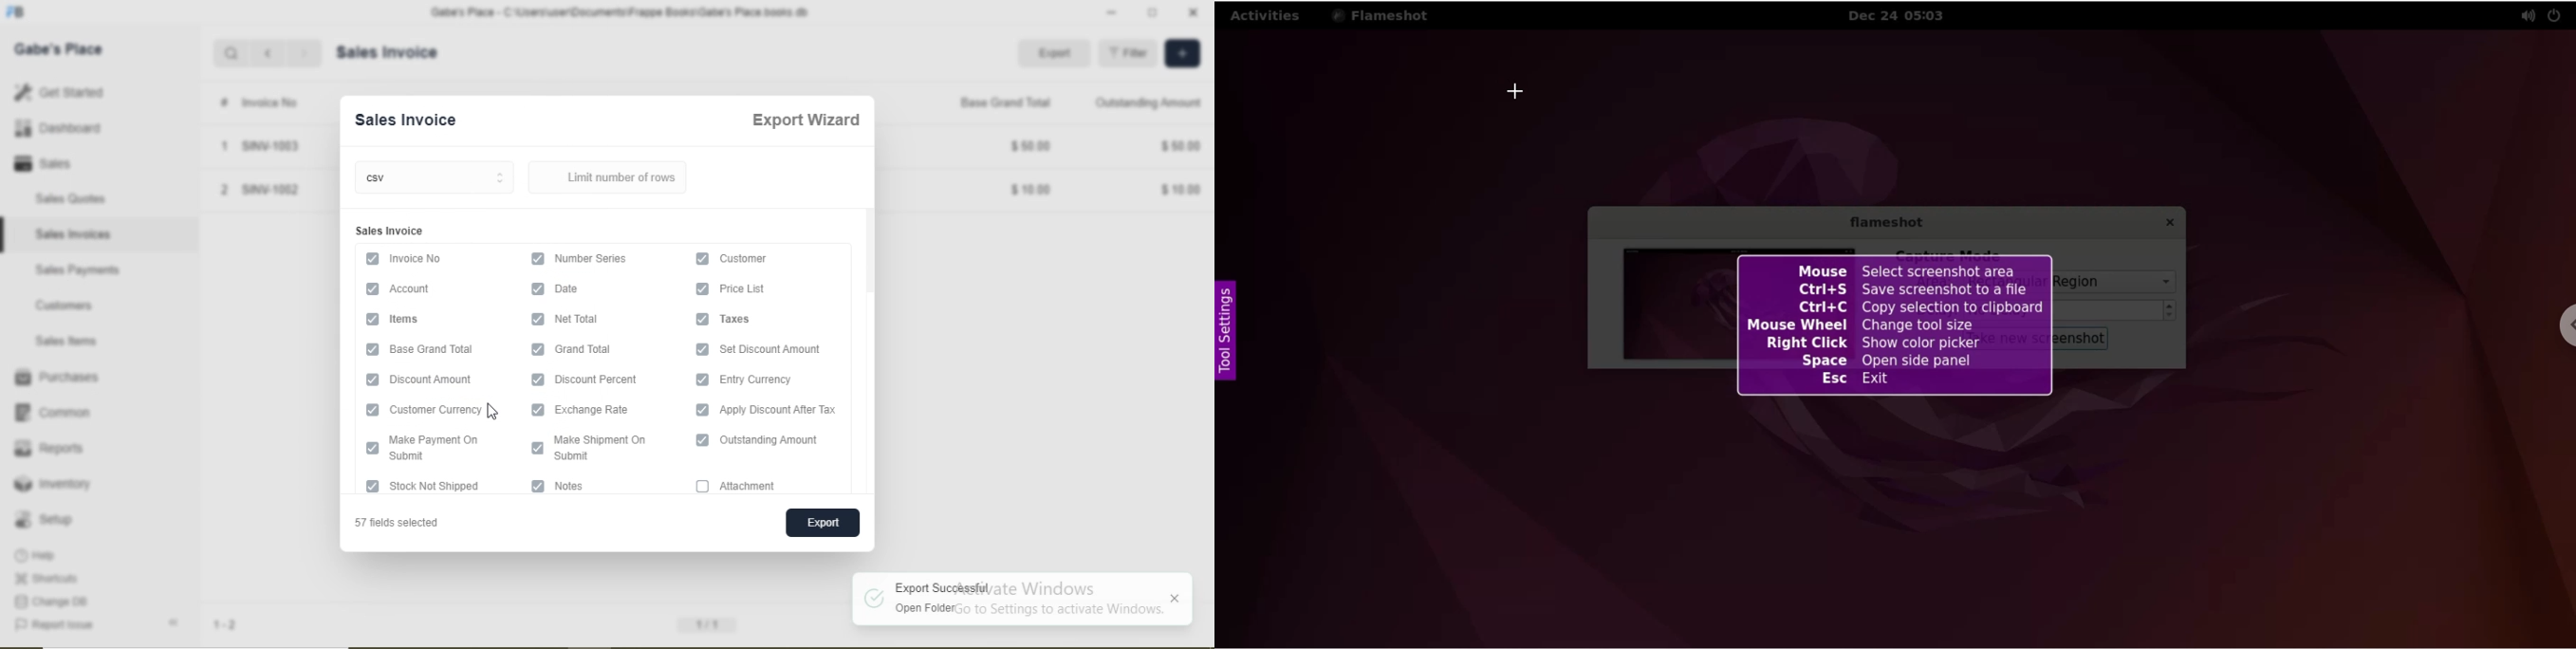  I want to click on Inventory, so click(54, 484).